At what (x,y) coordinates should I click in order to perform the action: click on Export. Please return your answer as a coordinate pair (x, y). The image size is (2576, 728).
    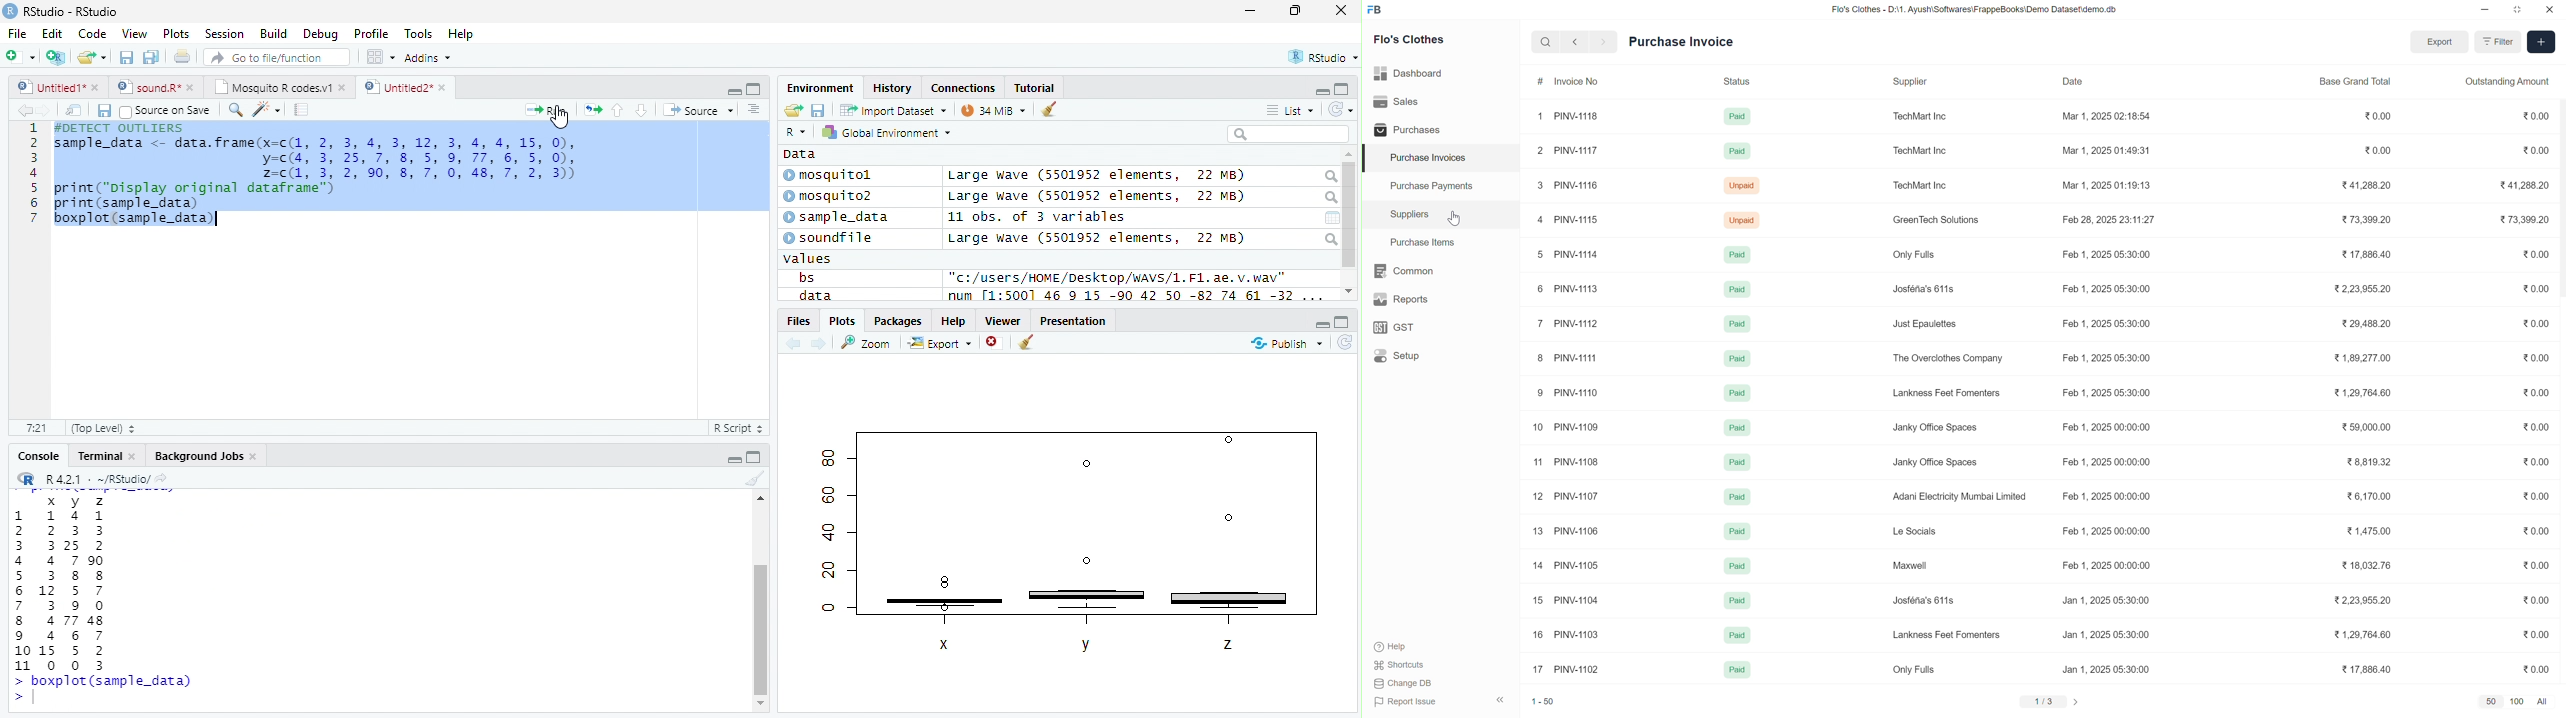
    Looking at the image, I should click on (940, 344).